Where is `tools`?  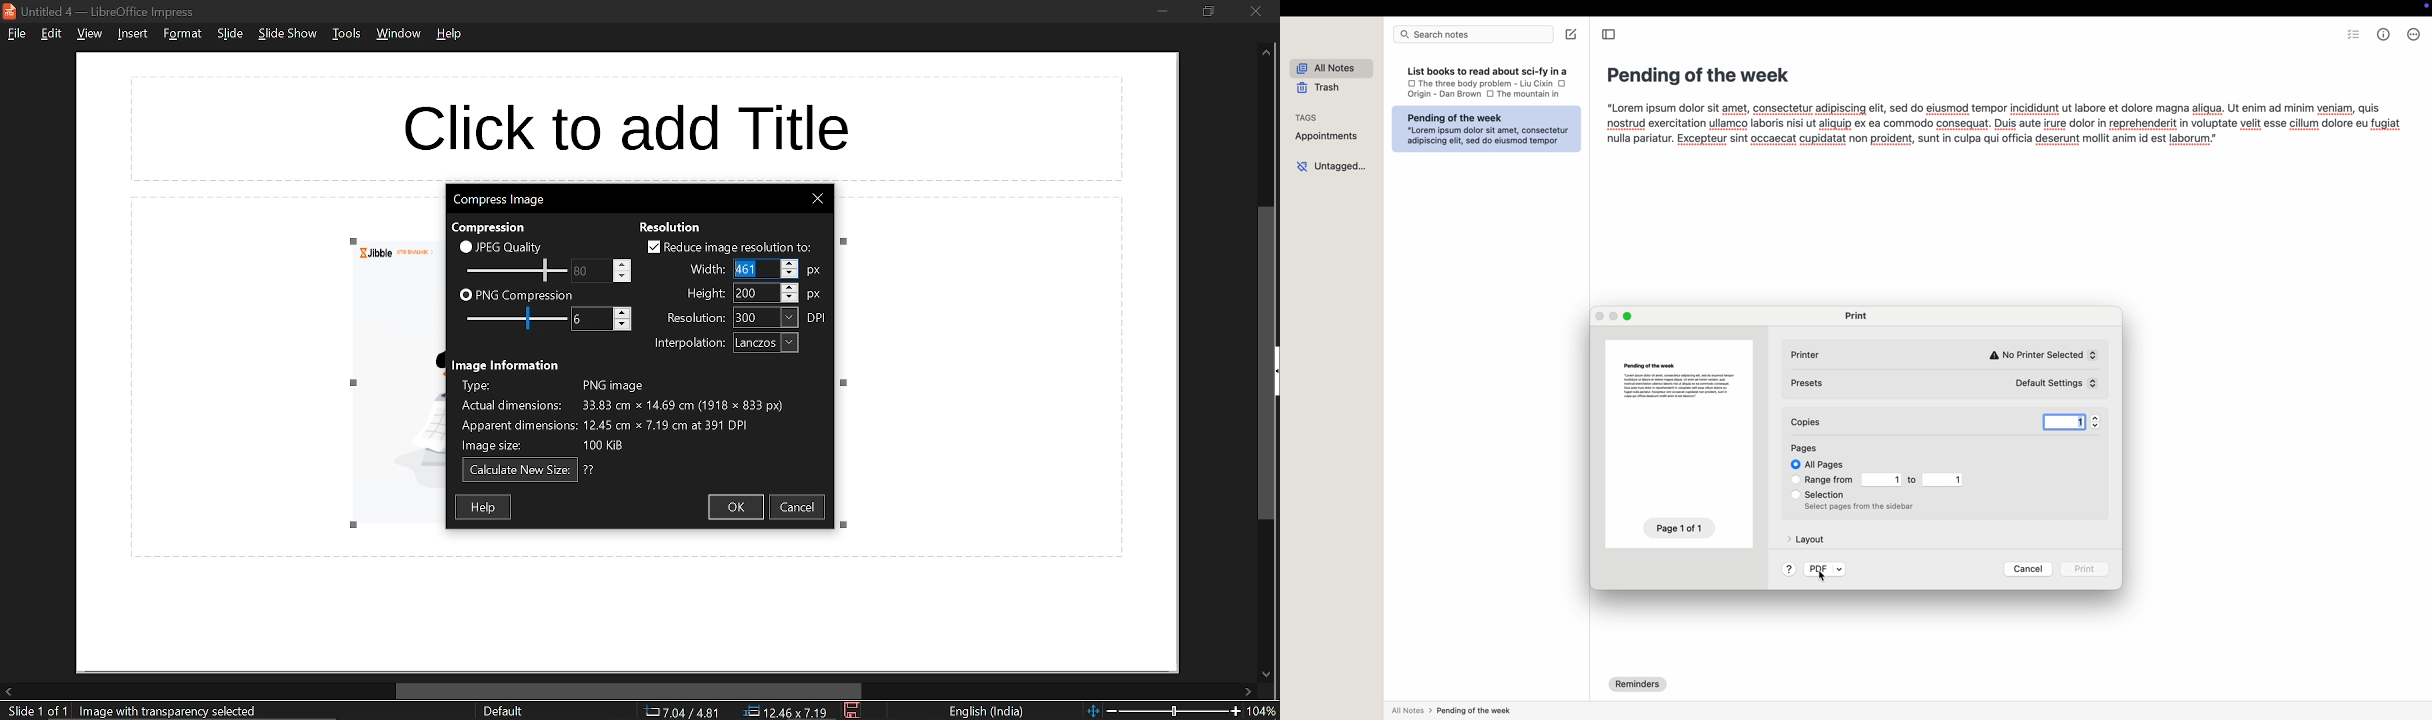 tools is located at coordinates (345, 37).